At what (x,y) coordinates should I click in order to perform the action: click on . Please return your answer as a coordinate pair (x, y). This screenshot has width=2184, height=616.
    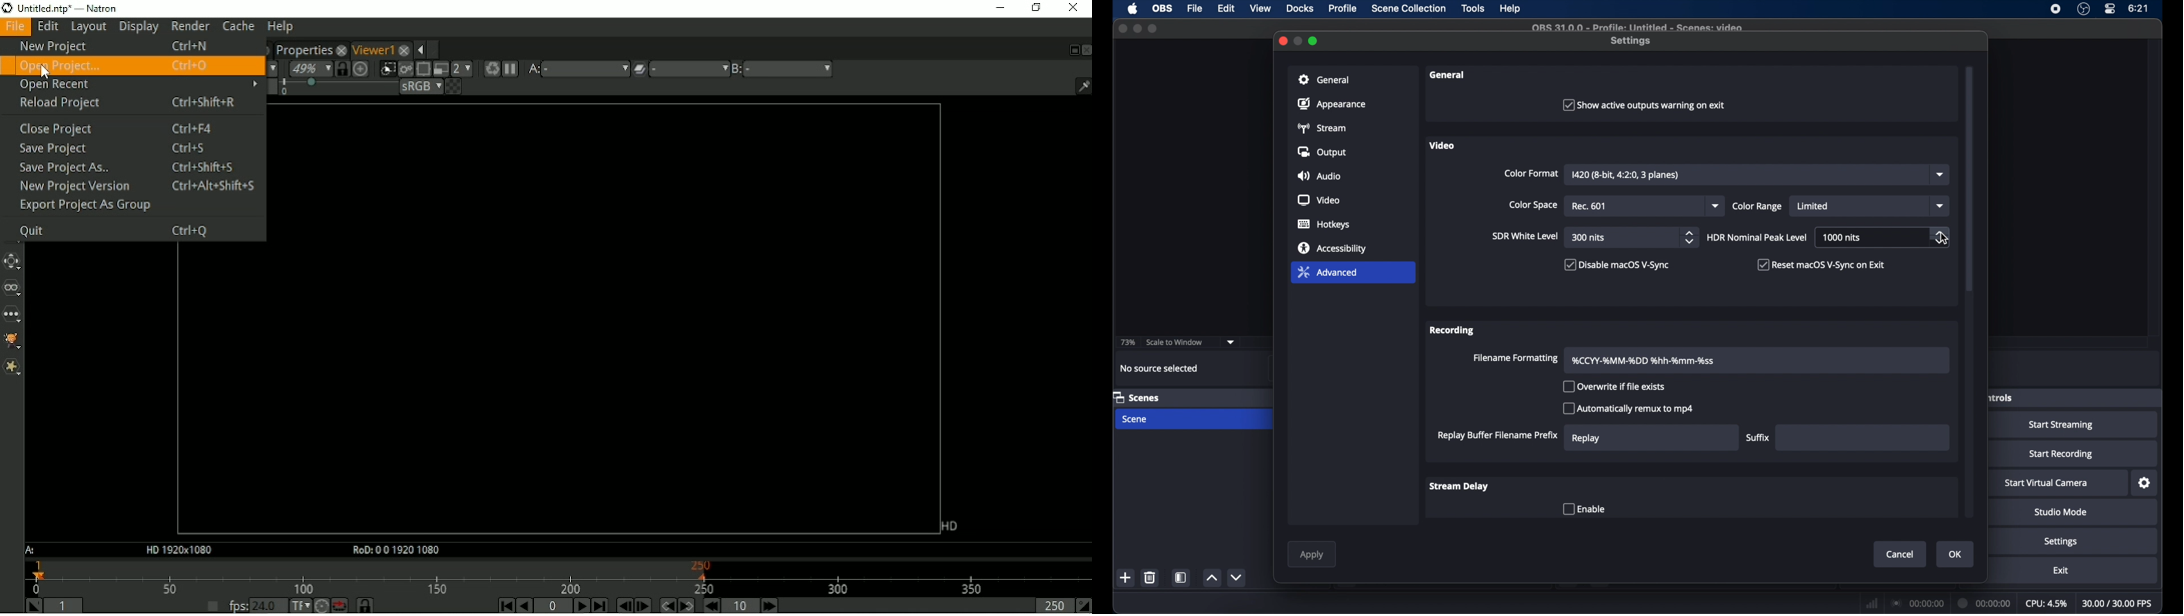
    Looking at the image, I should click on (1409, 9).